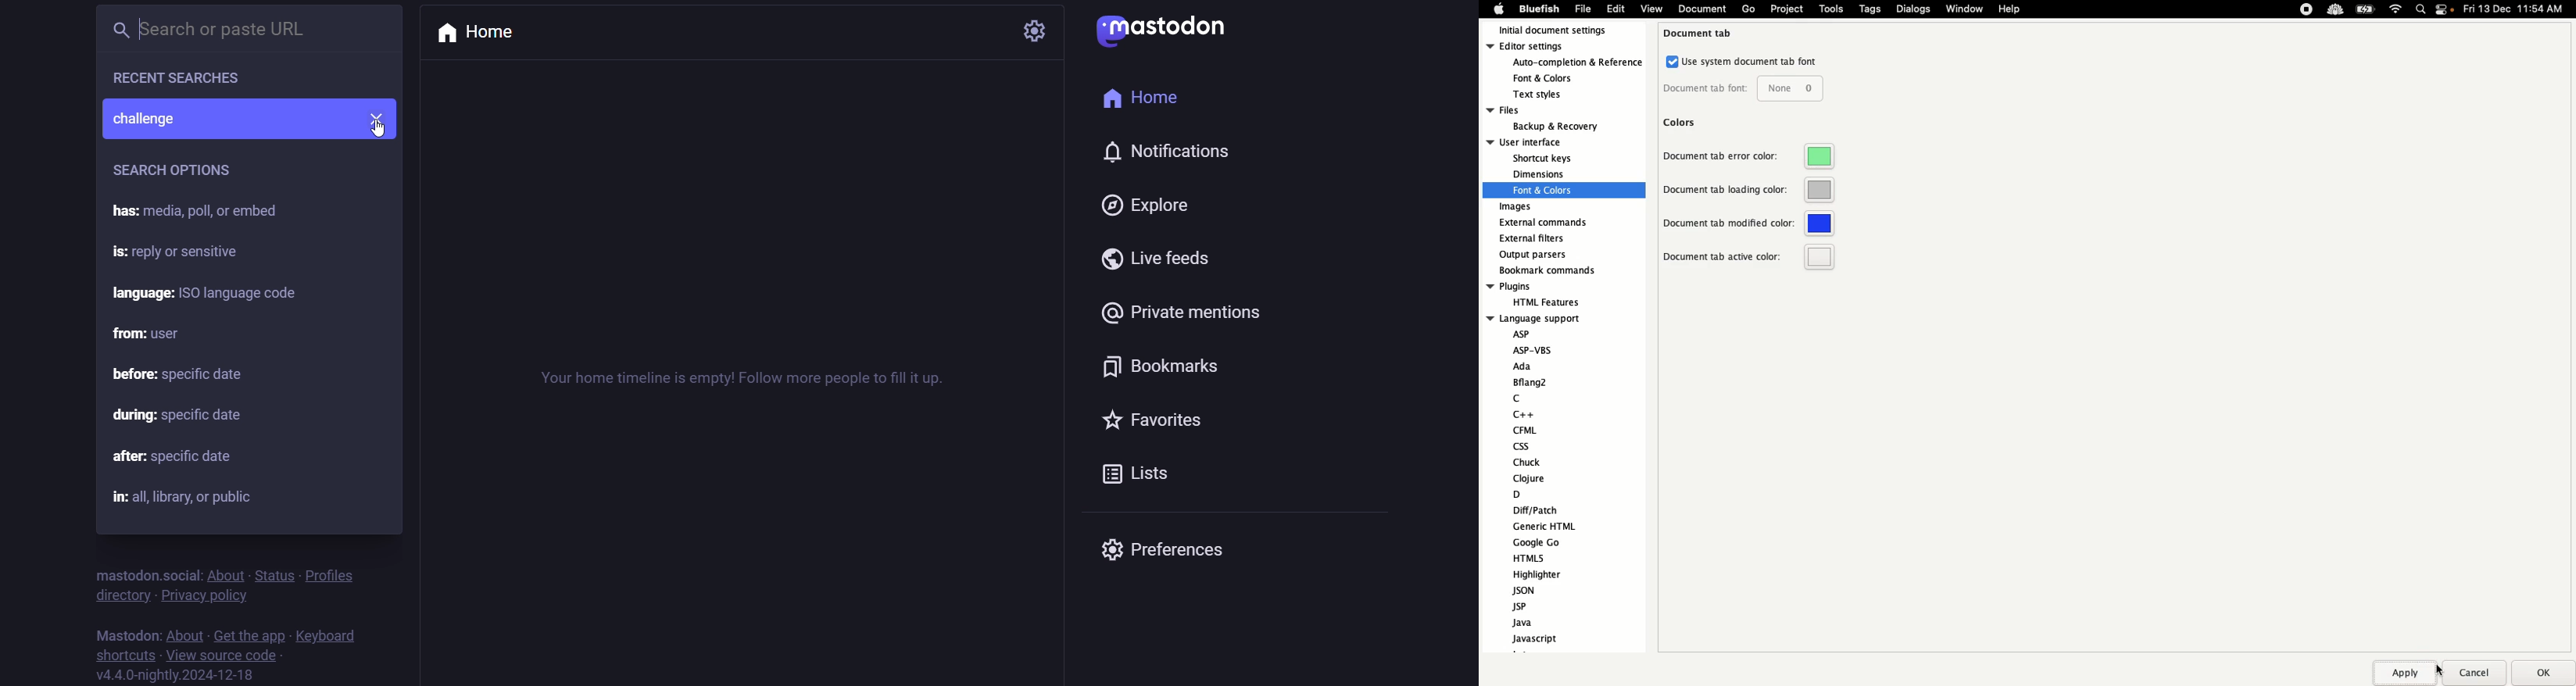 This screenshot has width=2576, height=700. What do you see at coordinates (381, 116) in the screenshot?
I see `close` at bounding box center [381, 116].